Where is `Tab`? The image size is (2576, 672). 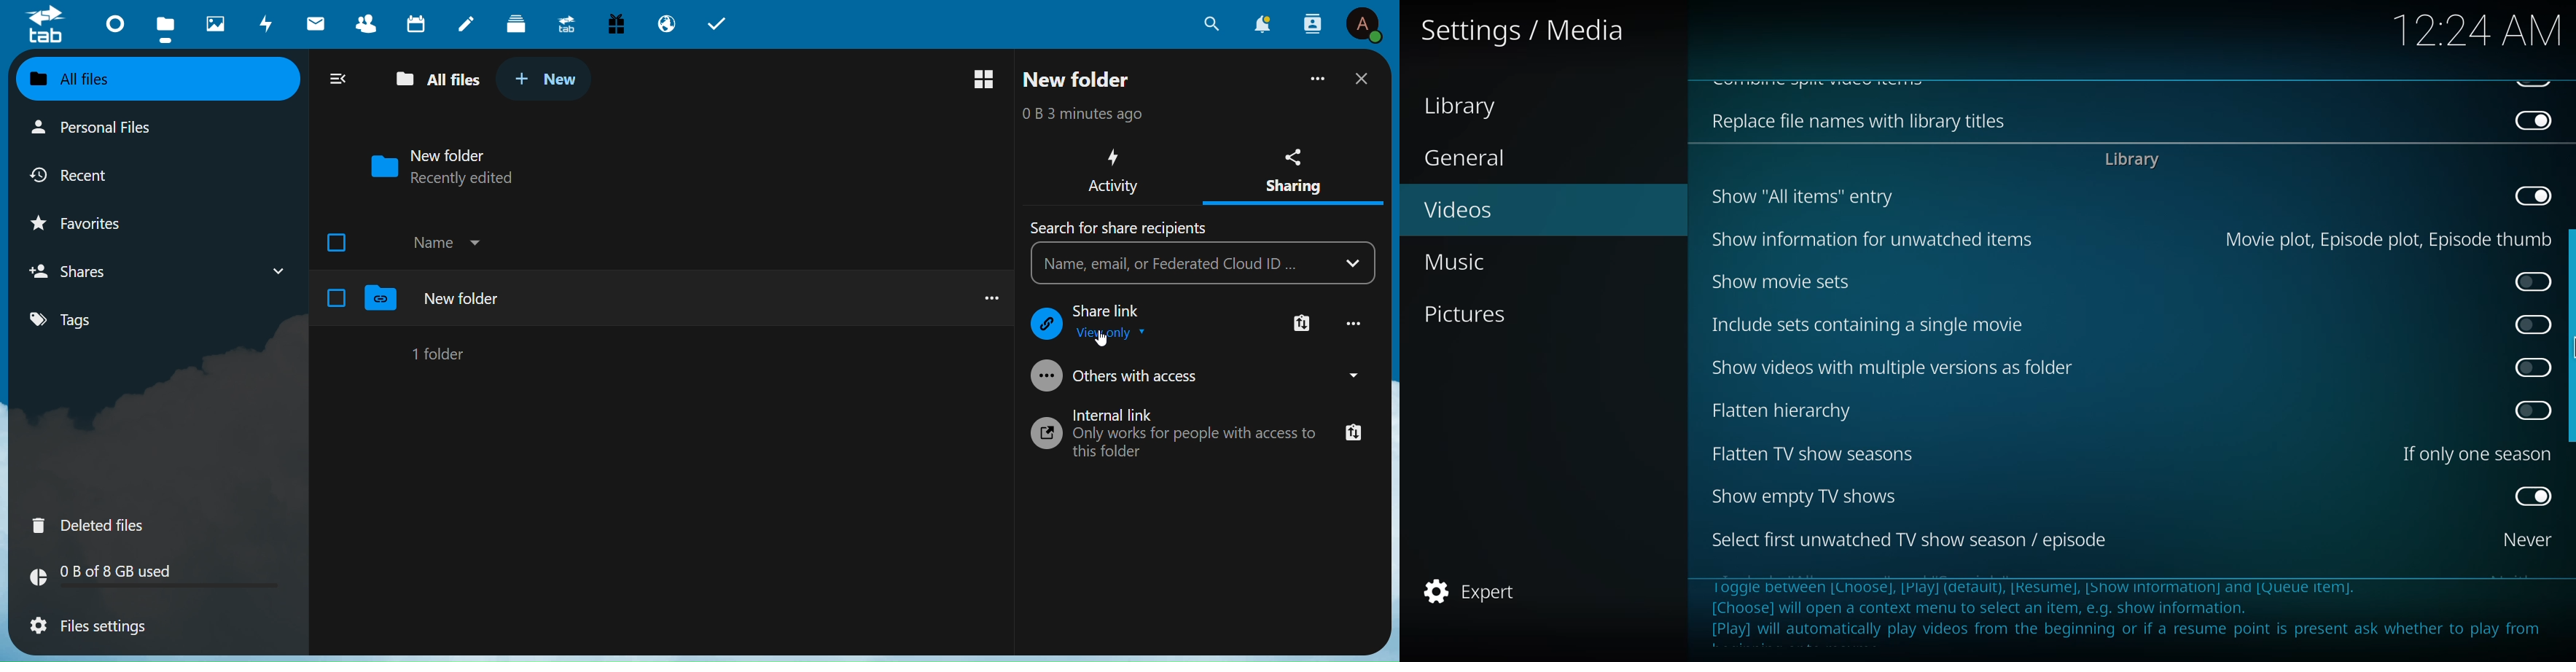
Tab is located at coordinates (722, 22).